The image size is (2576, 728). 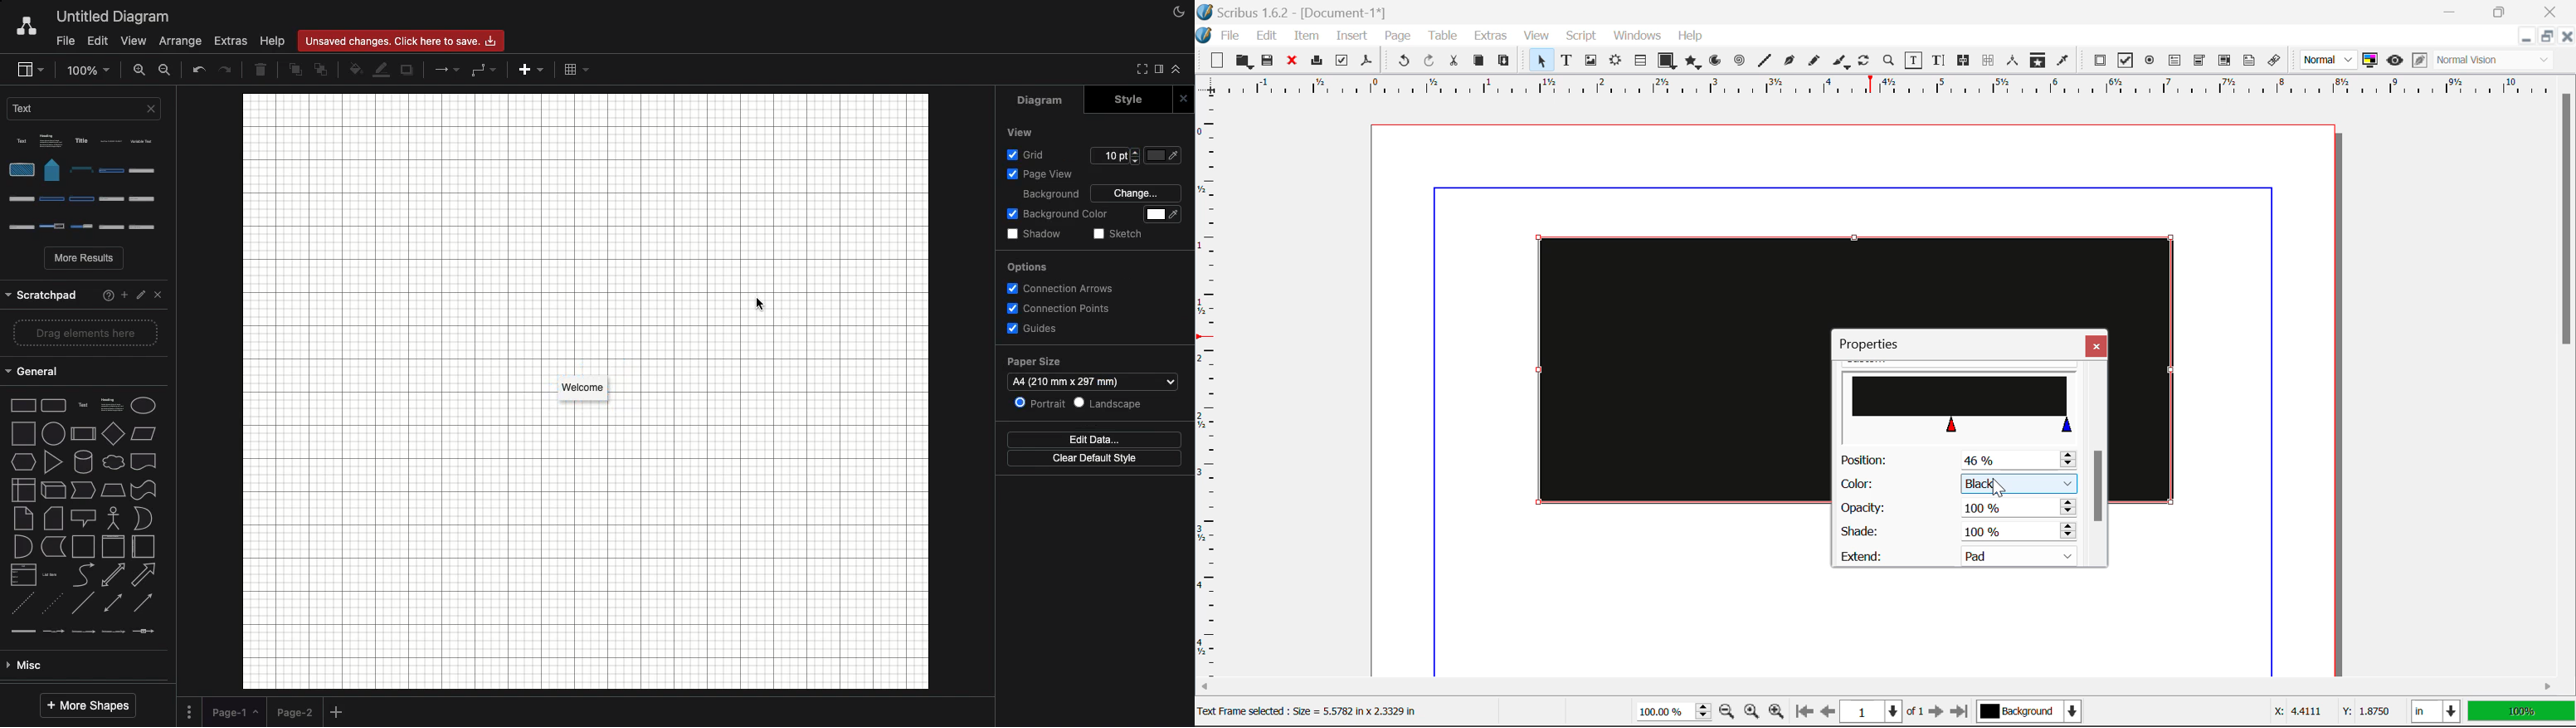 What do you see at coordinates (1956, 532) in the screenshot?
I see `Shade` at bounding box center [1956, 532].